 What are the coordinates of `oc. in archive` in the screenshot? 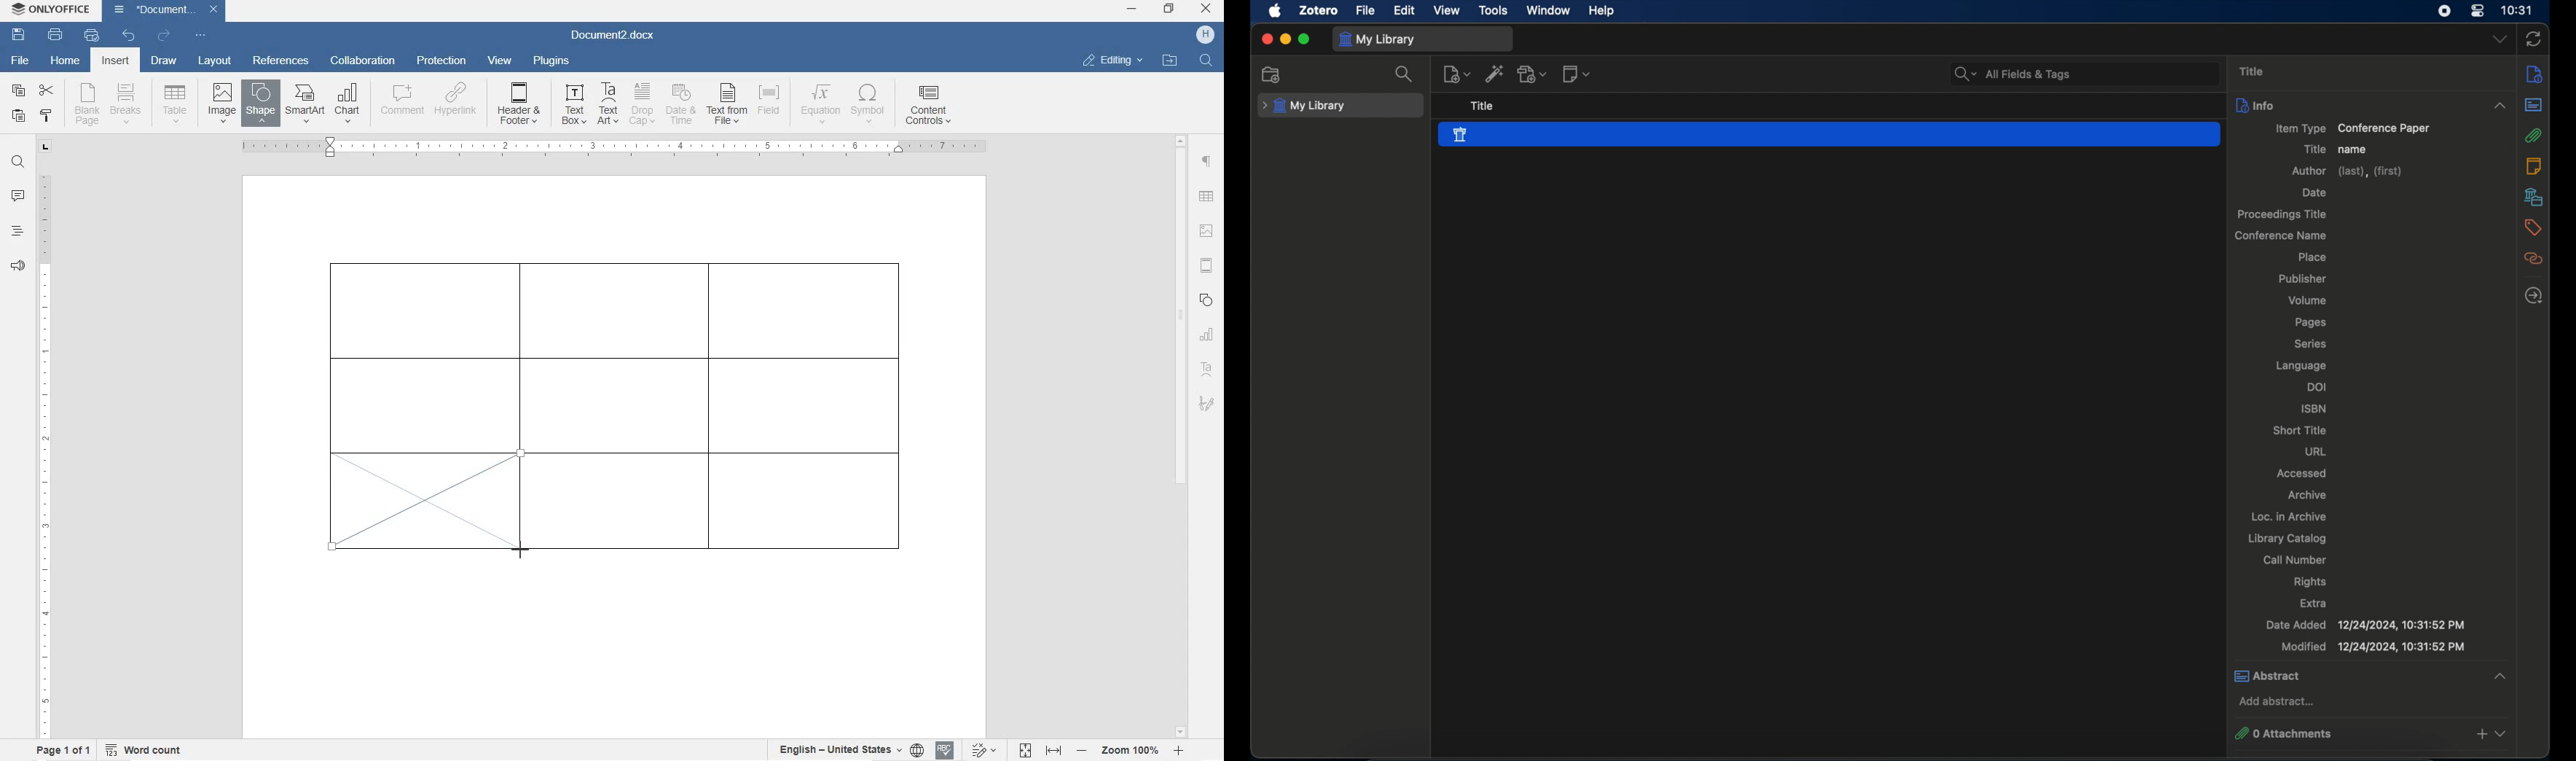 It's located at (2285, 516).